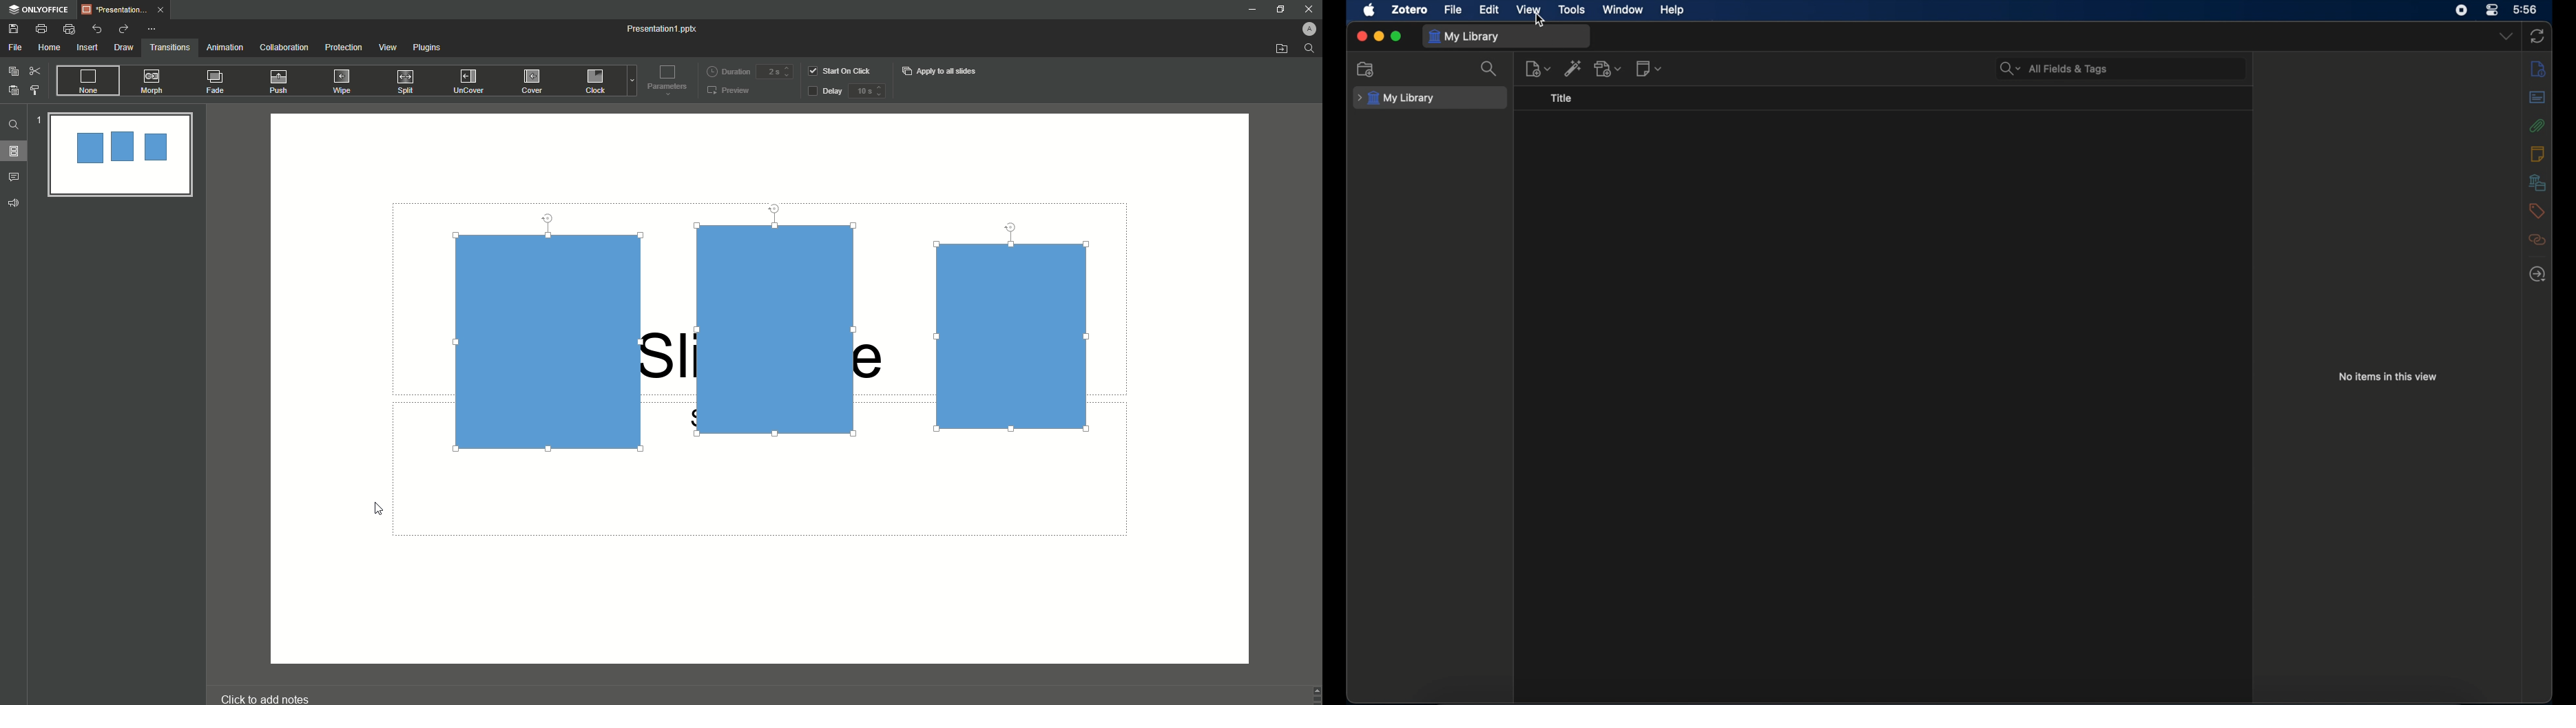  I want to click on minimize, so click(1379, 37).